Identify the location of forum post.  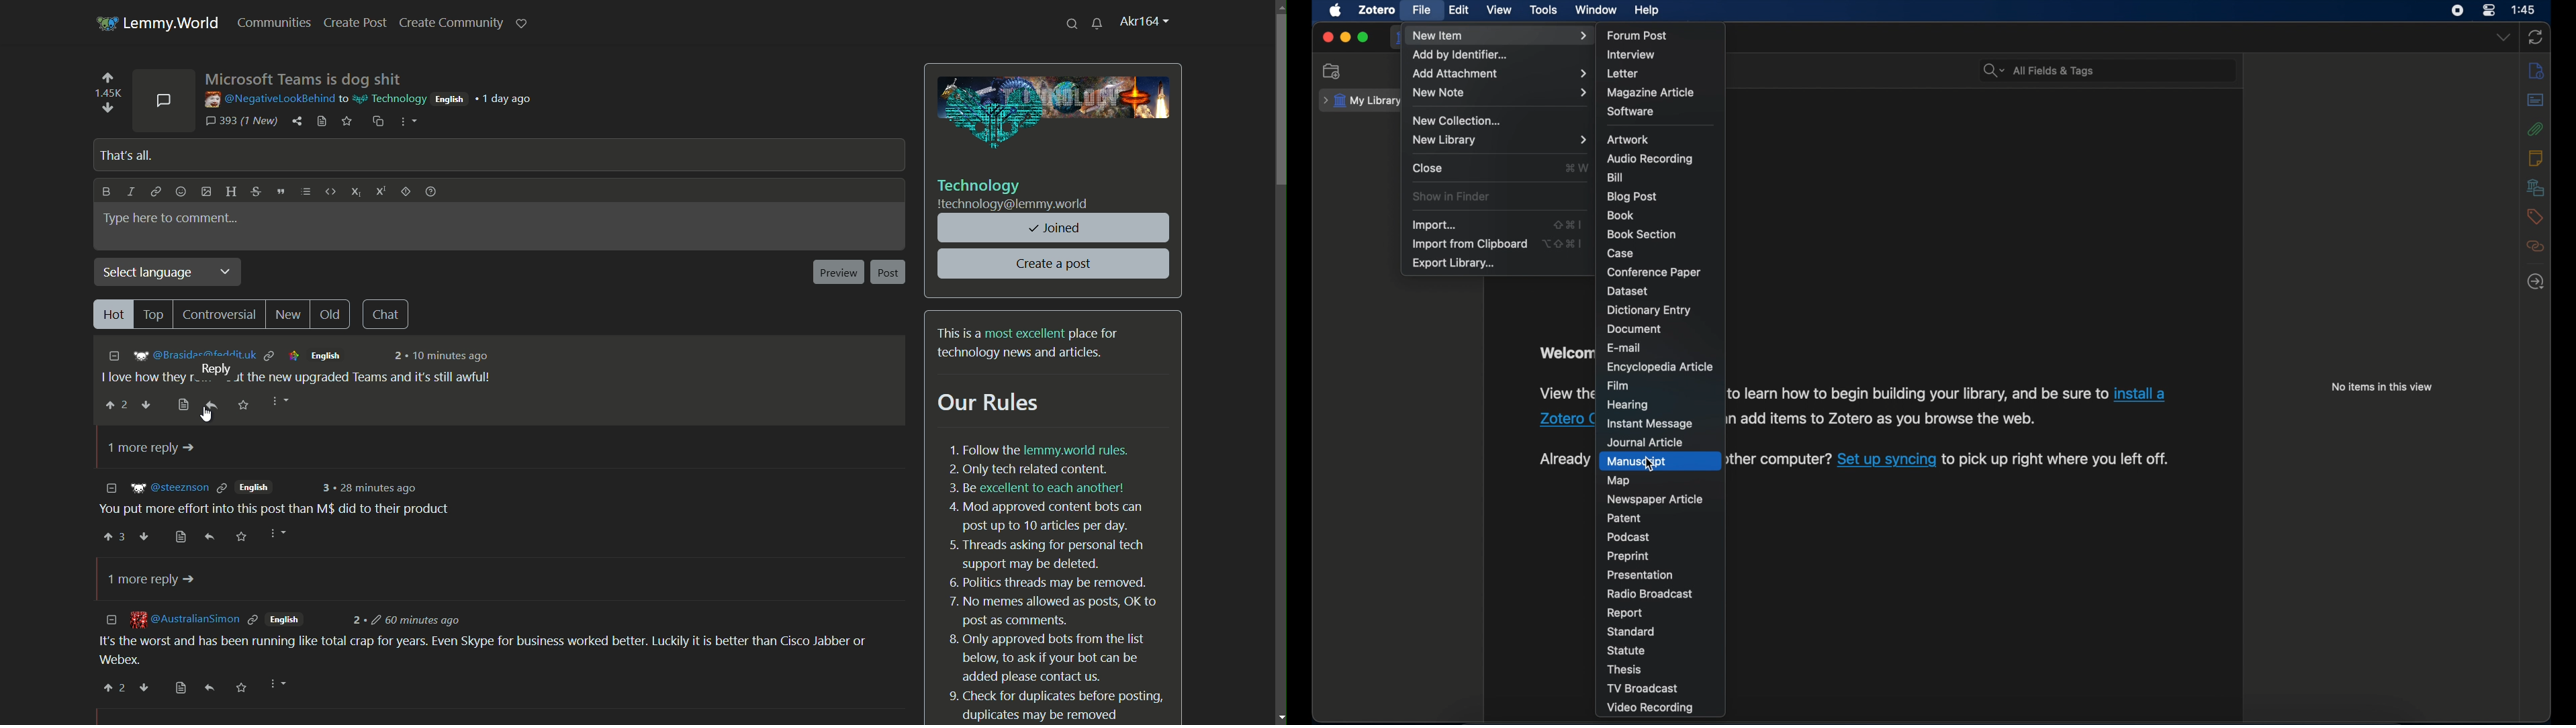
(1637, 35).